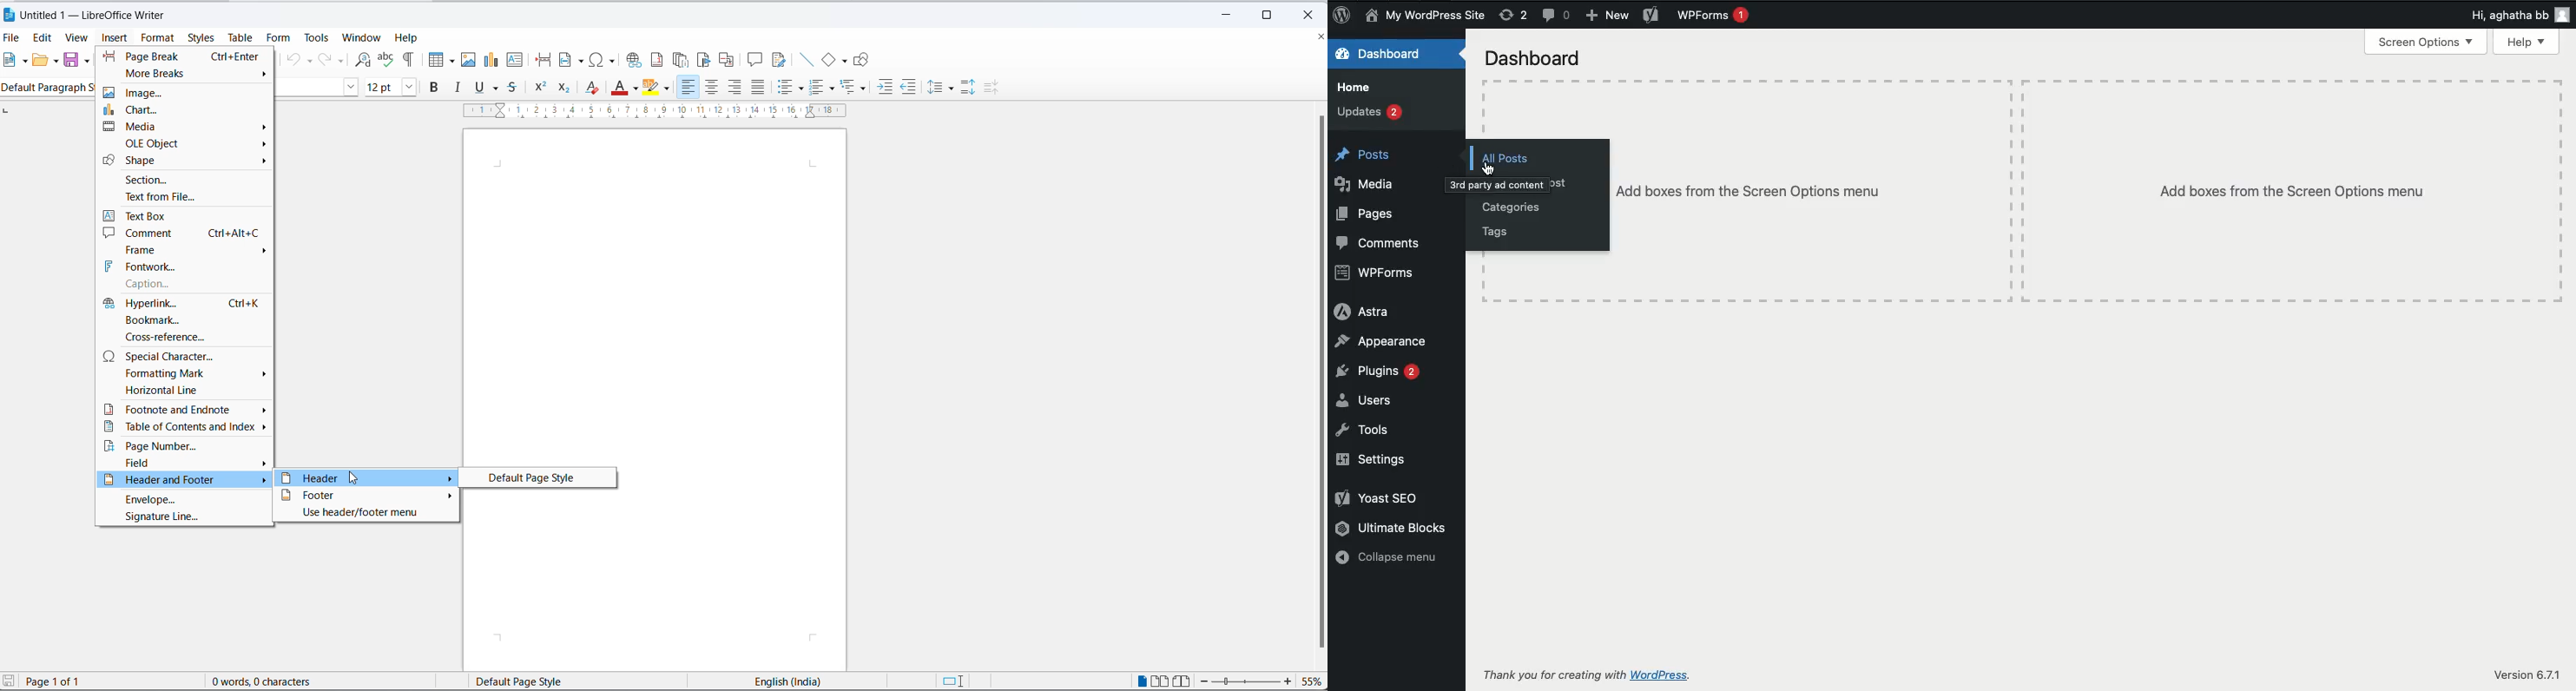 The height and width of the screenshot is (700, 2576). Describe the element at coordinates (1248, 683) in the screenshot. I see `zoom slider` at that location.